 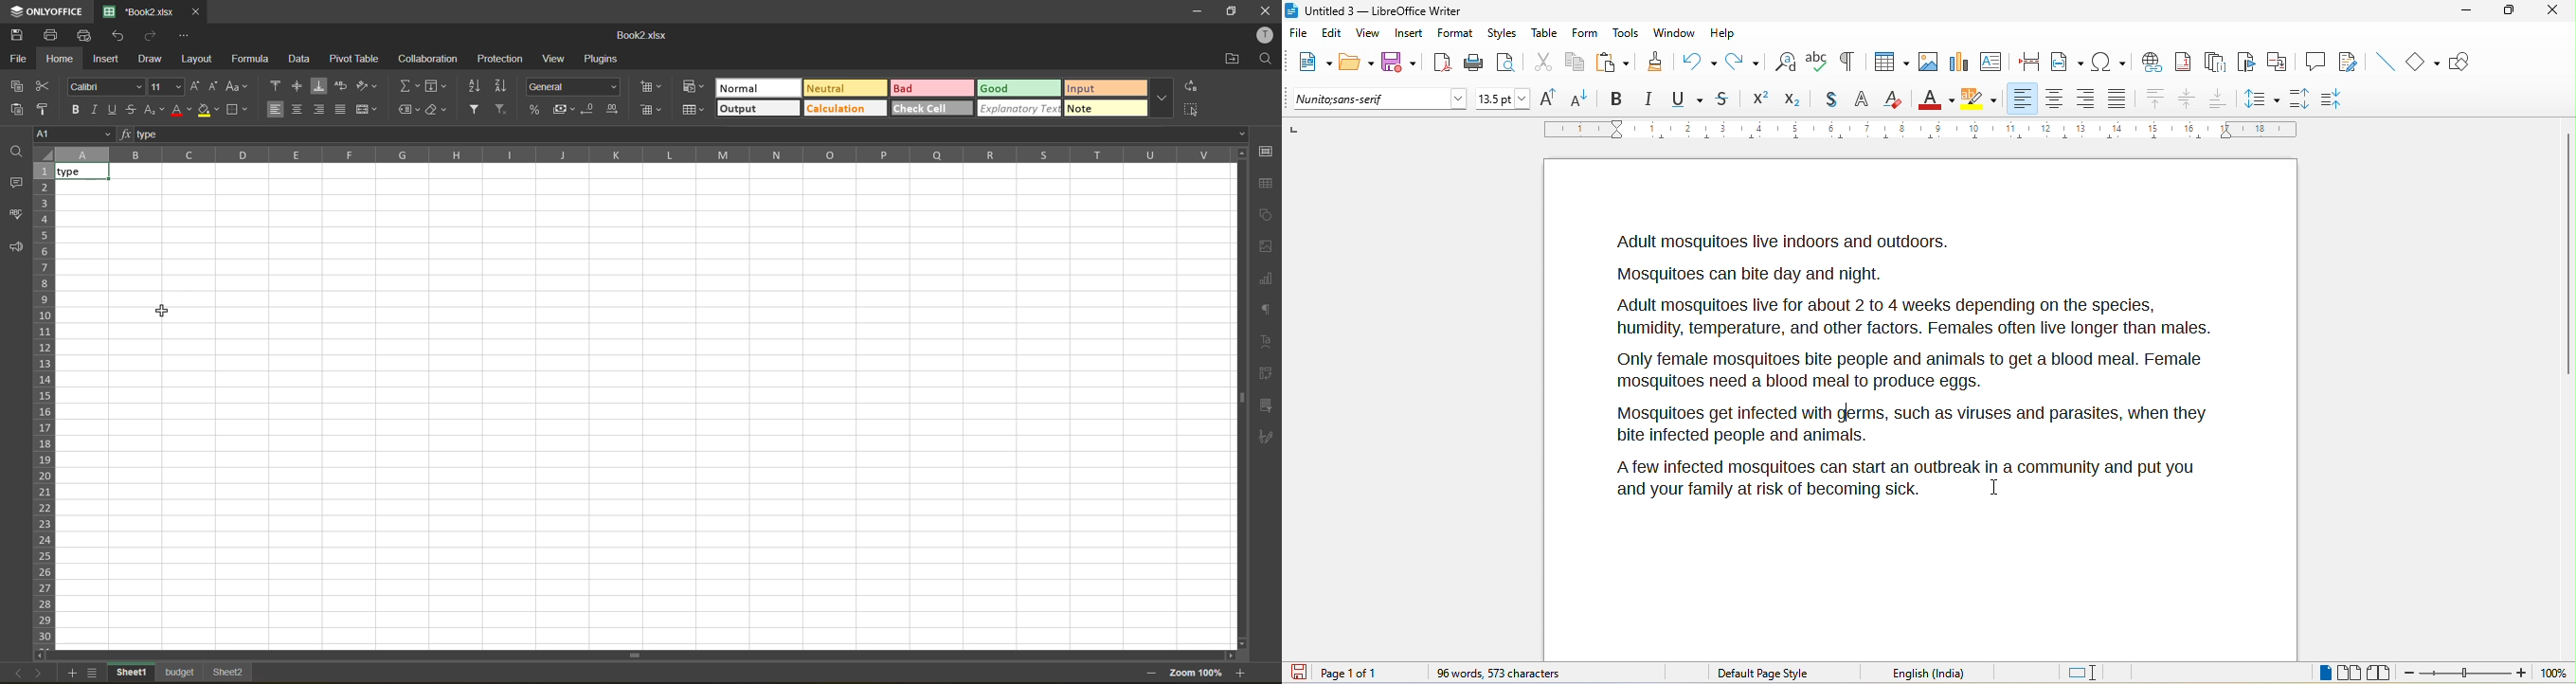 I want to click on replace, so click(x=1192, y=90).